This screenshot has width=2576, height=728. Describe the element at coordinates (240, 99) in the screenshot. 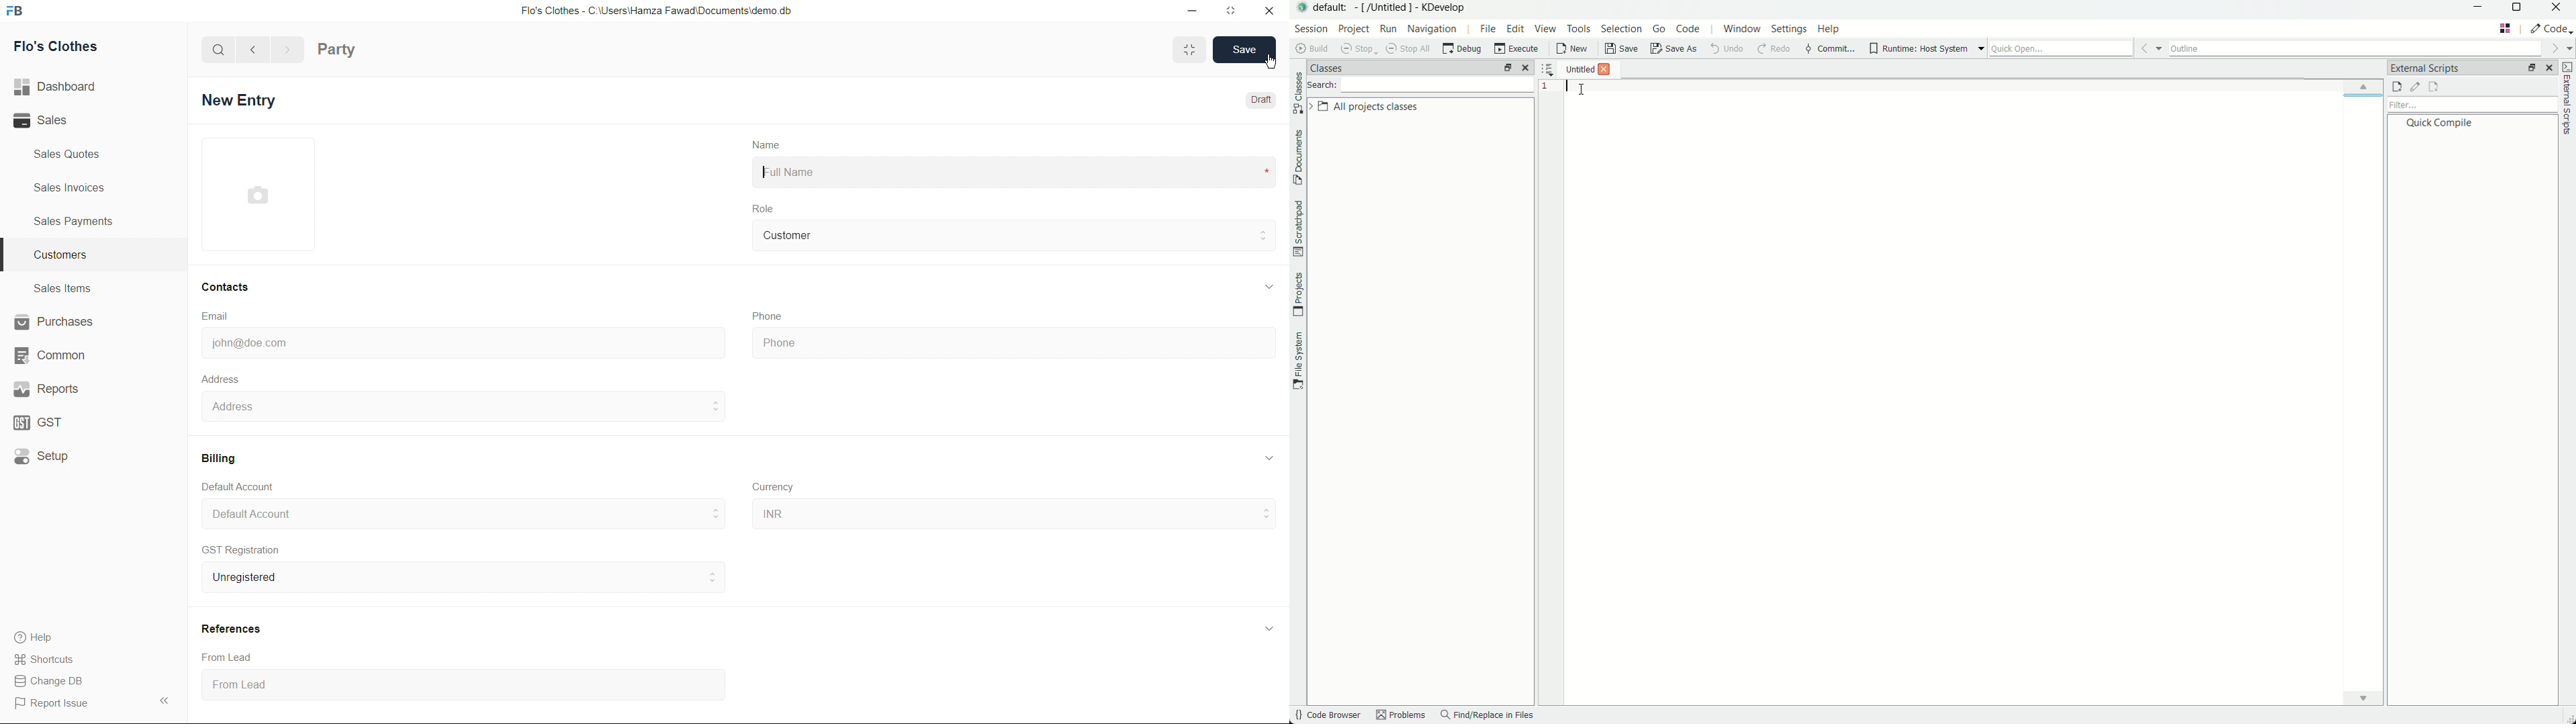

I see `New Entry` at that location.